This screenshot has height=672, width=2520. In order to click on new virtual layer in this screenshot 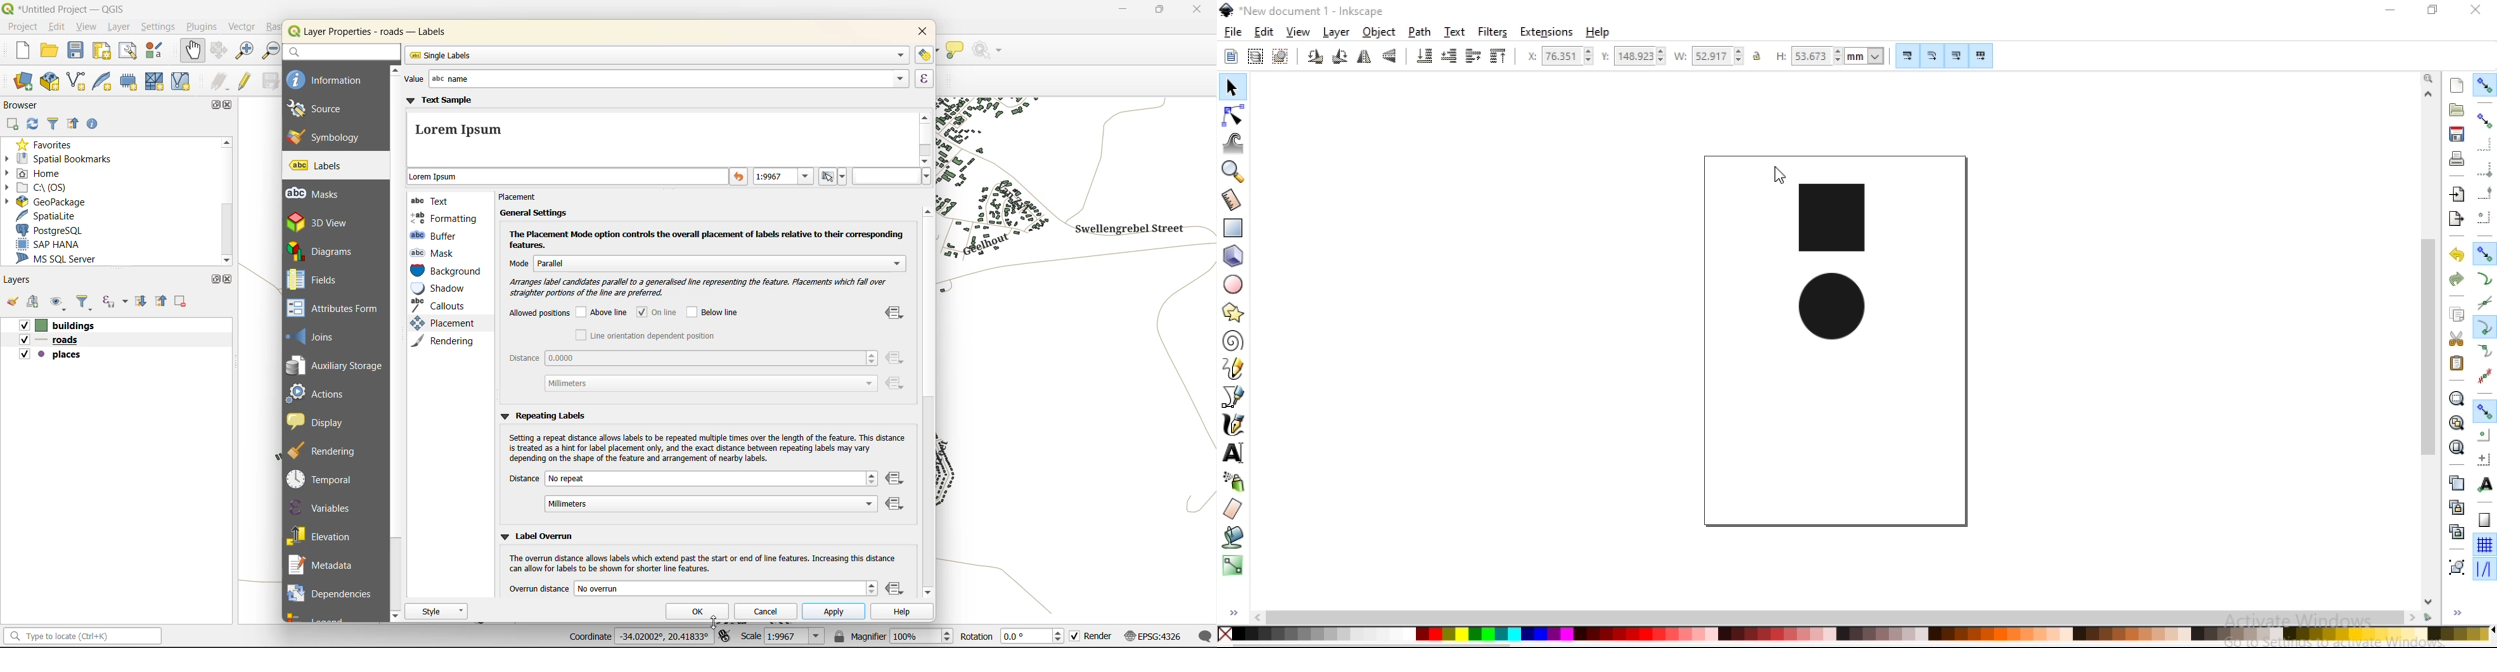, I will do `click(183, 82)`.